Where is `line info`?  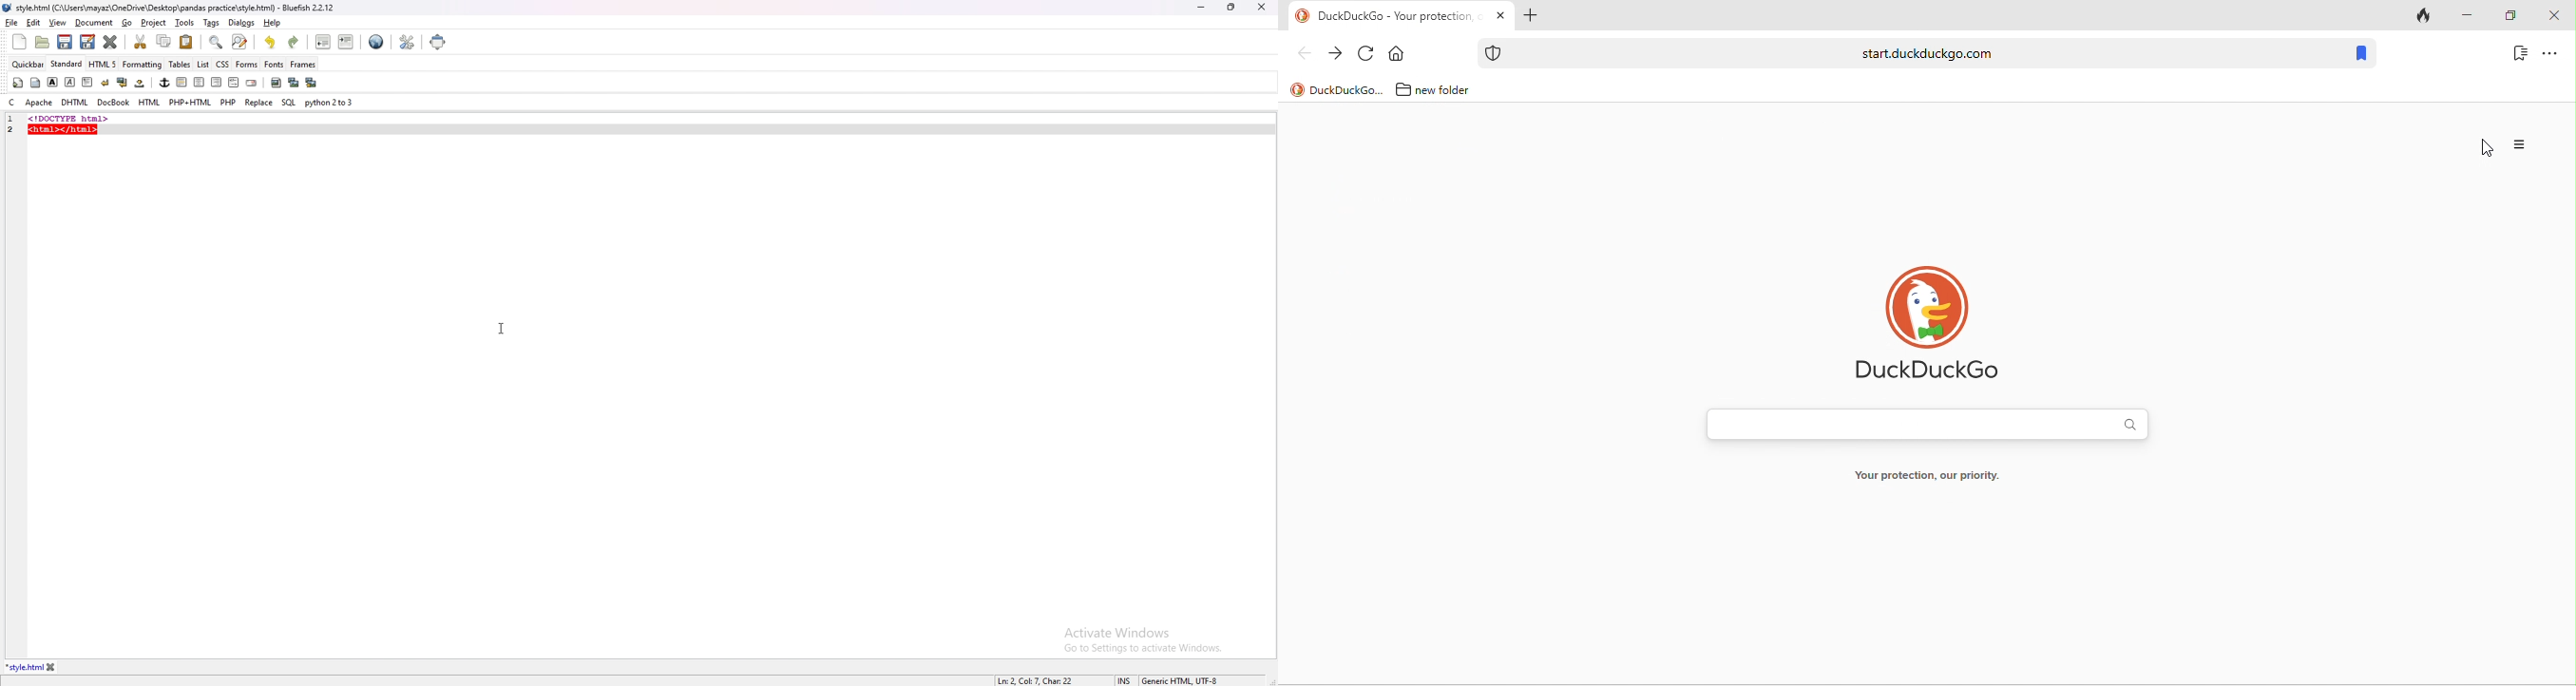 line info is located at coordinates (1037, 679).